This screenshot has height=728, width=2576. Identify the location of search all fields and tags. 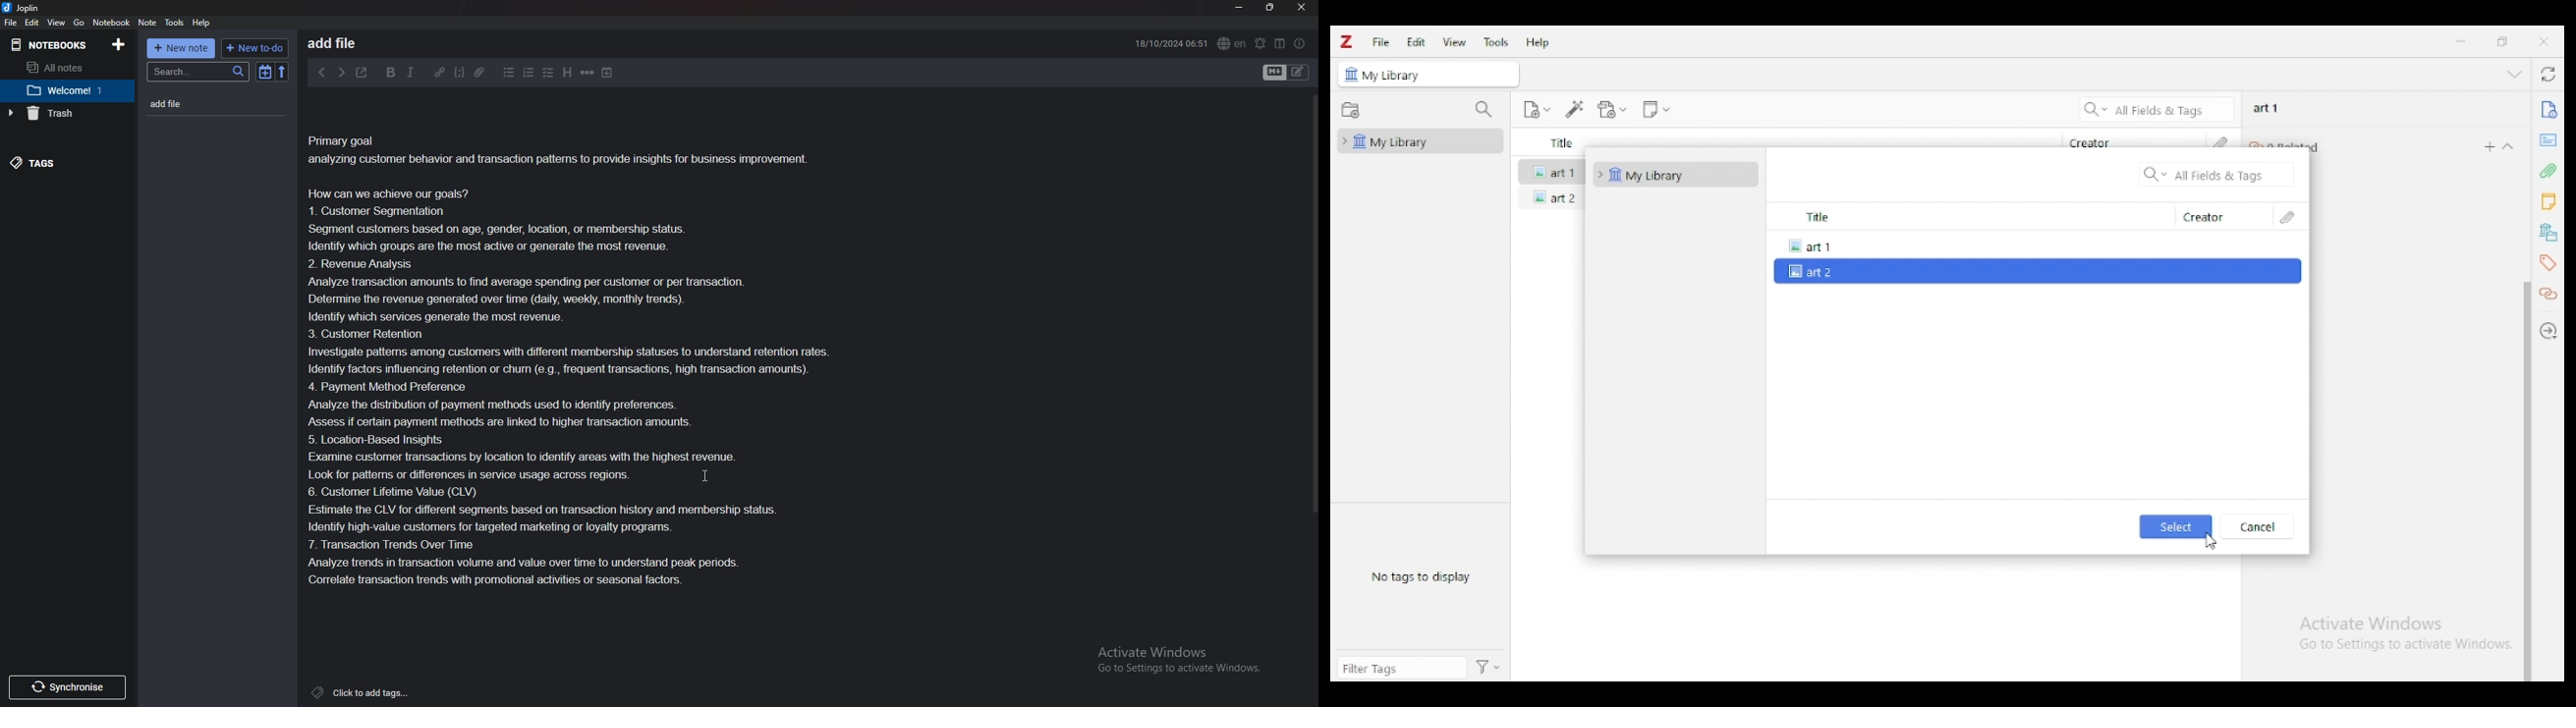
(2217, 174).